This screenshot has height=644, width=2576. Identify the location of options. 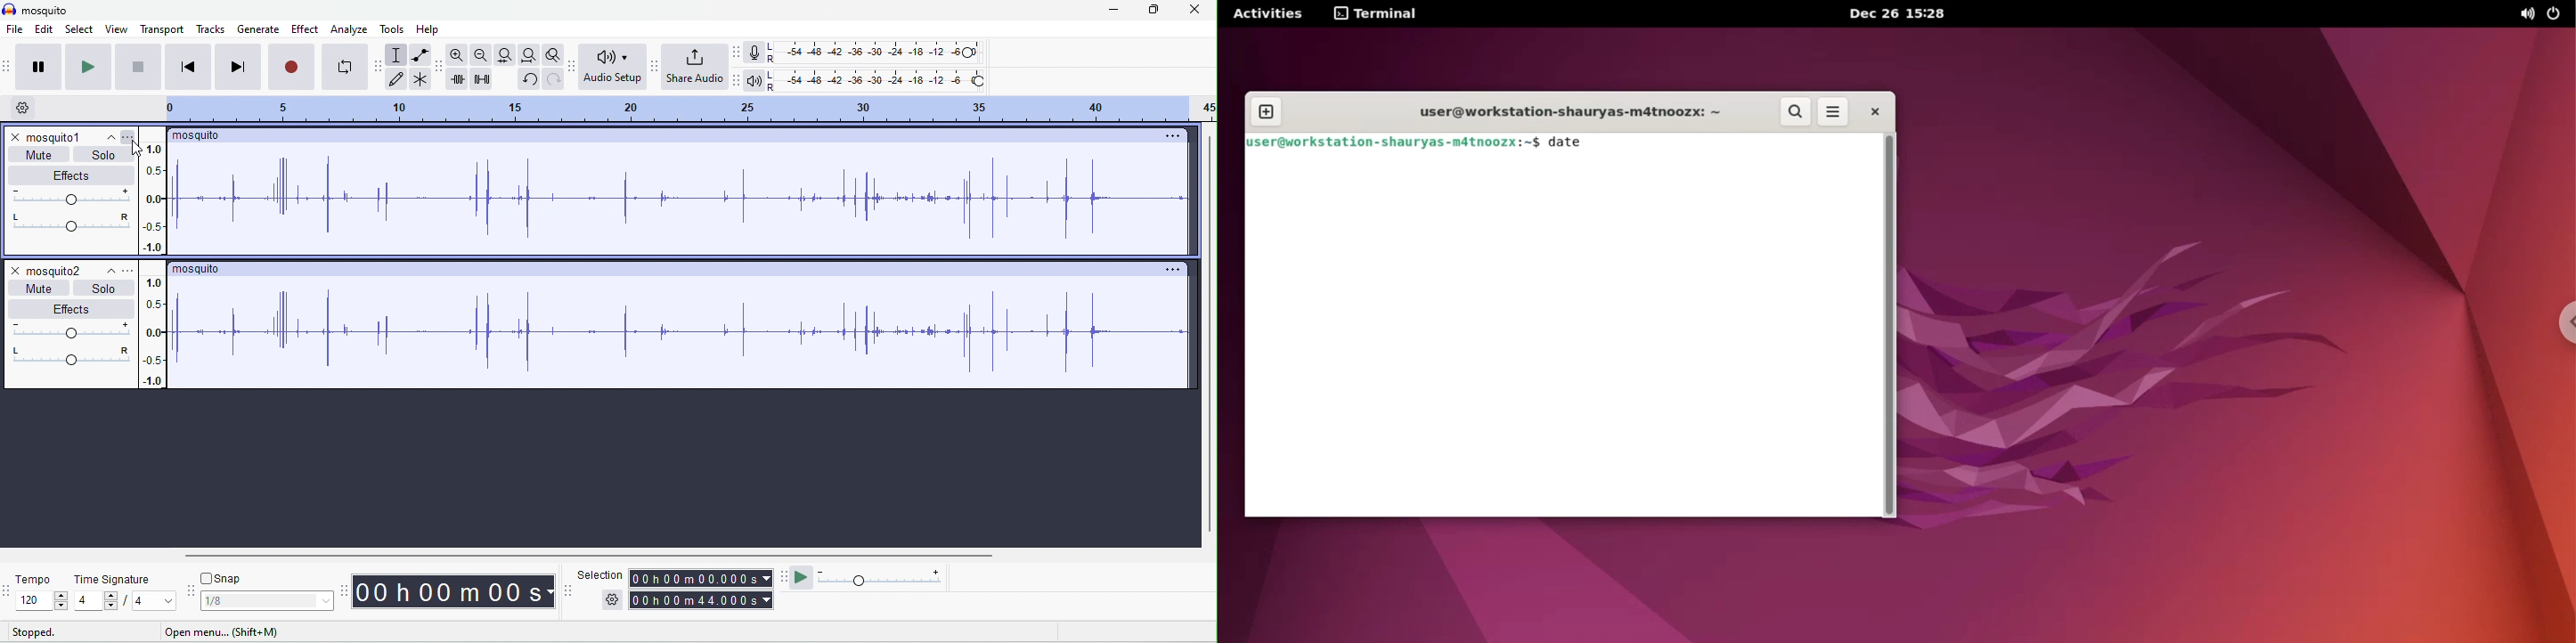
(1173, 272).